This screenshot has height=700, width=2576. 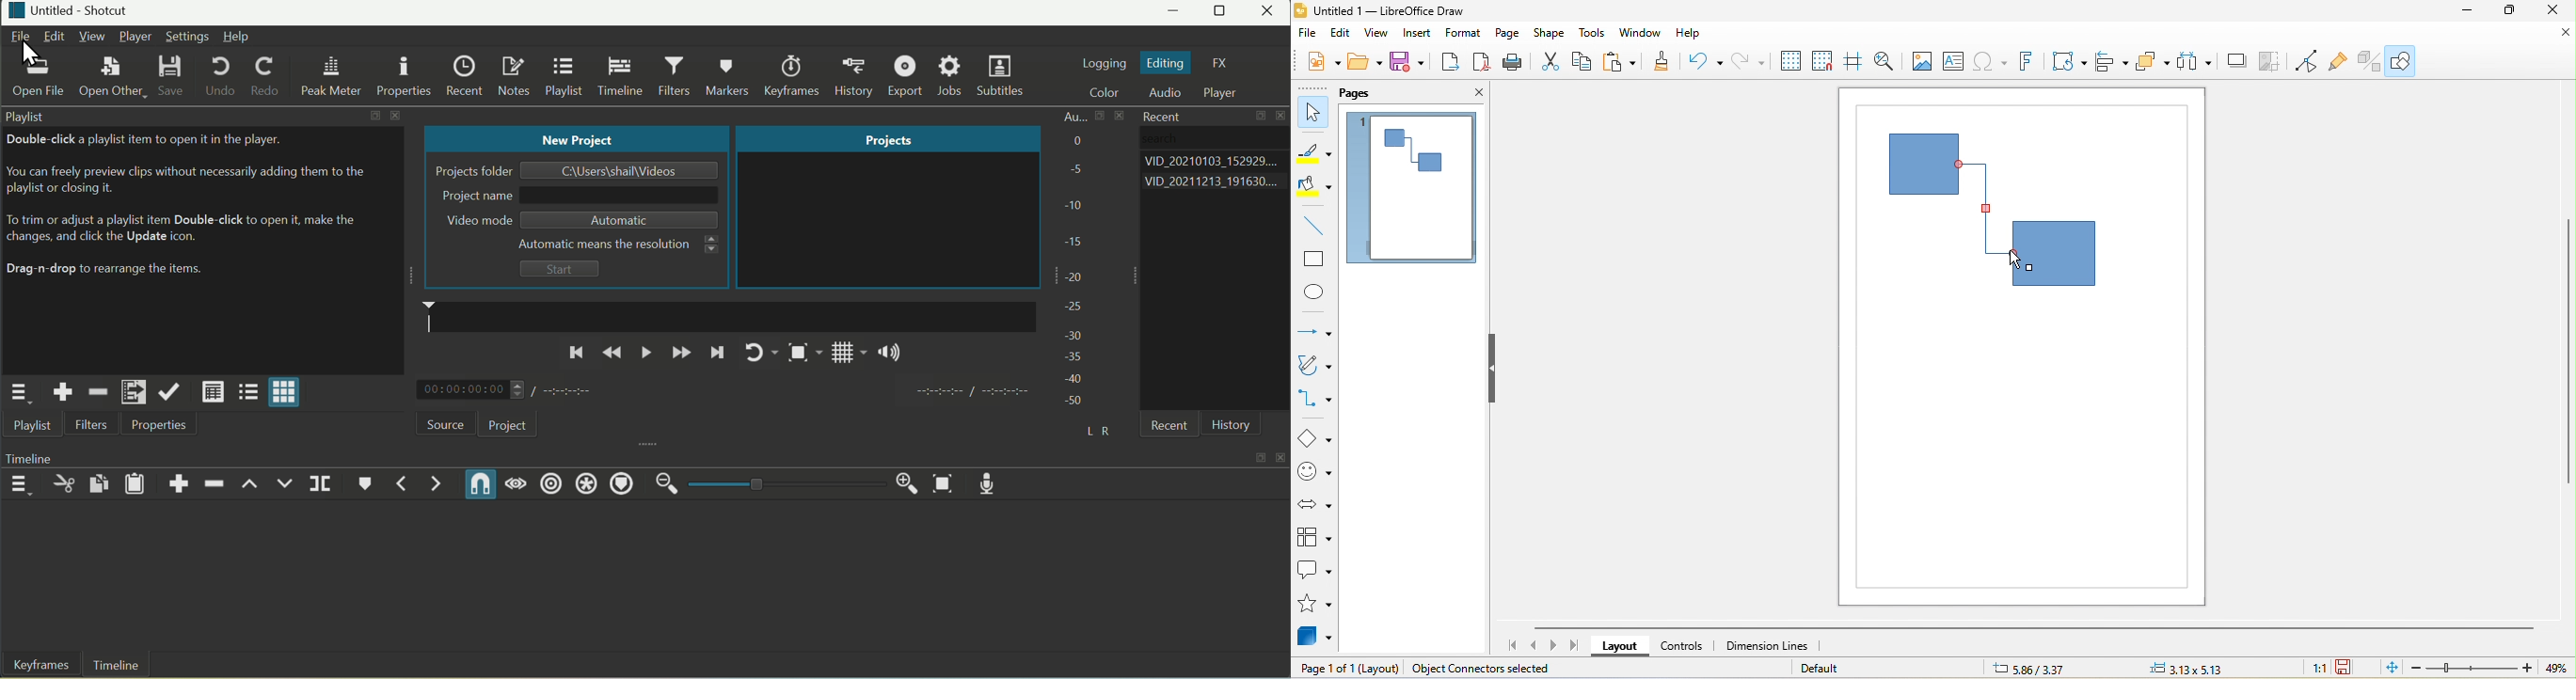 I want to click on History, so click(x=1231, y=425).